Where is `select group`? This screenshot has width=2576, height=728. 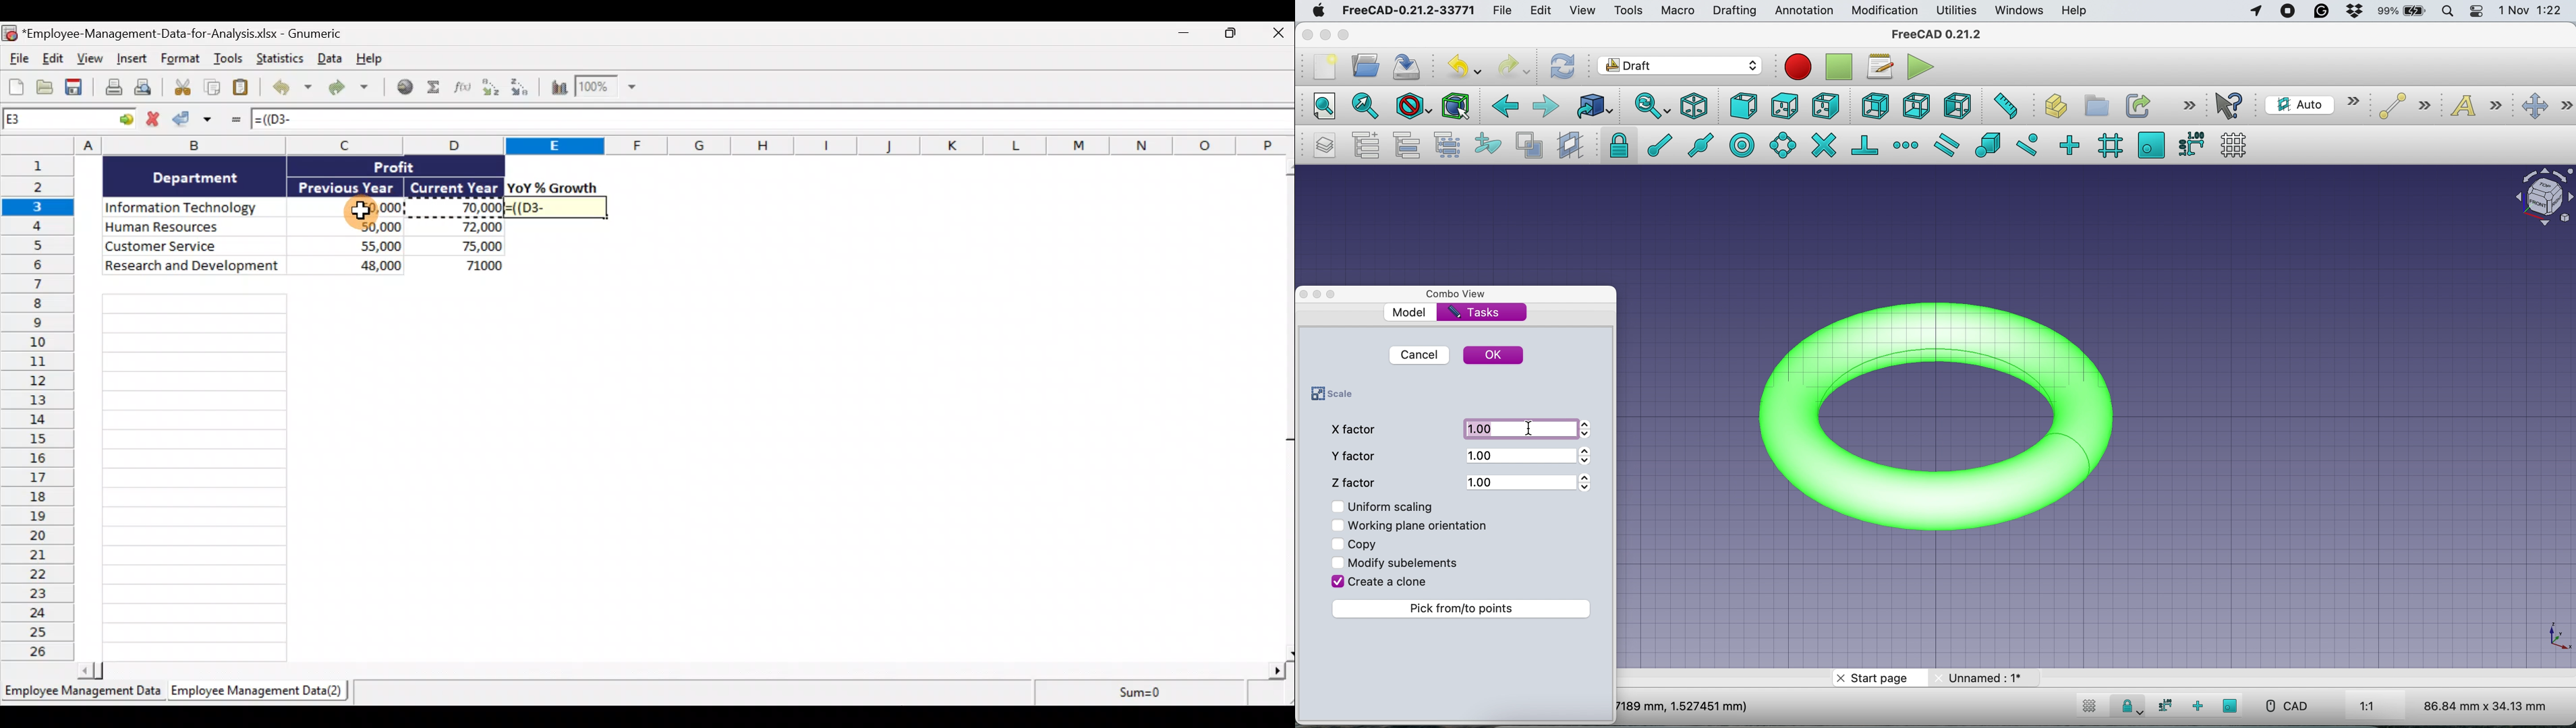
select group is located at coordinates (1451, 145).